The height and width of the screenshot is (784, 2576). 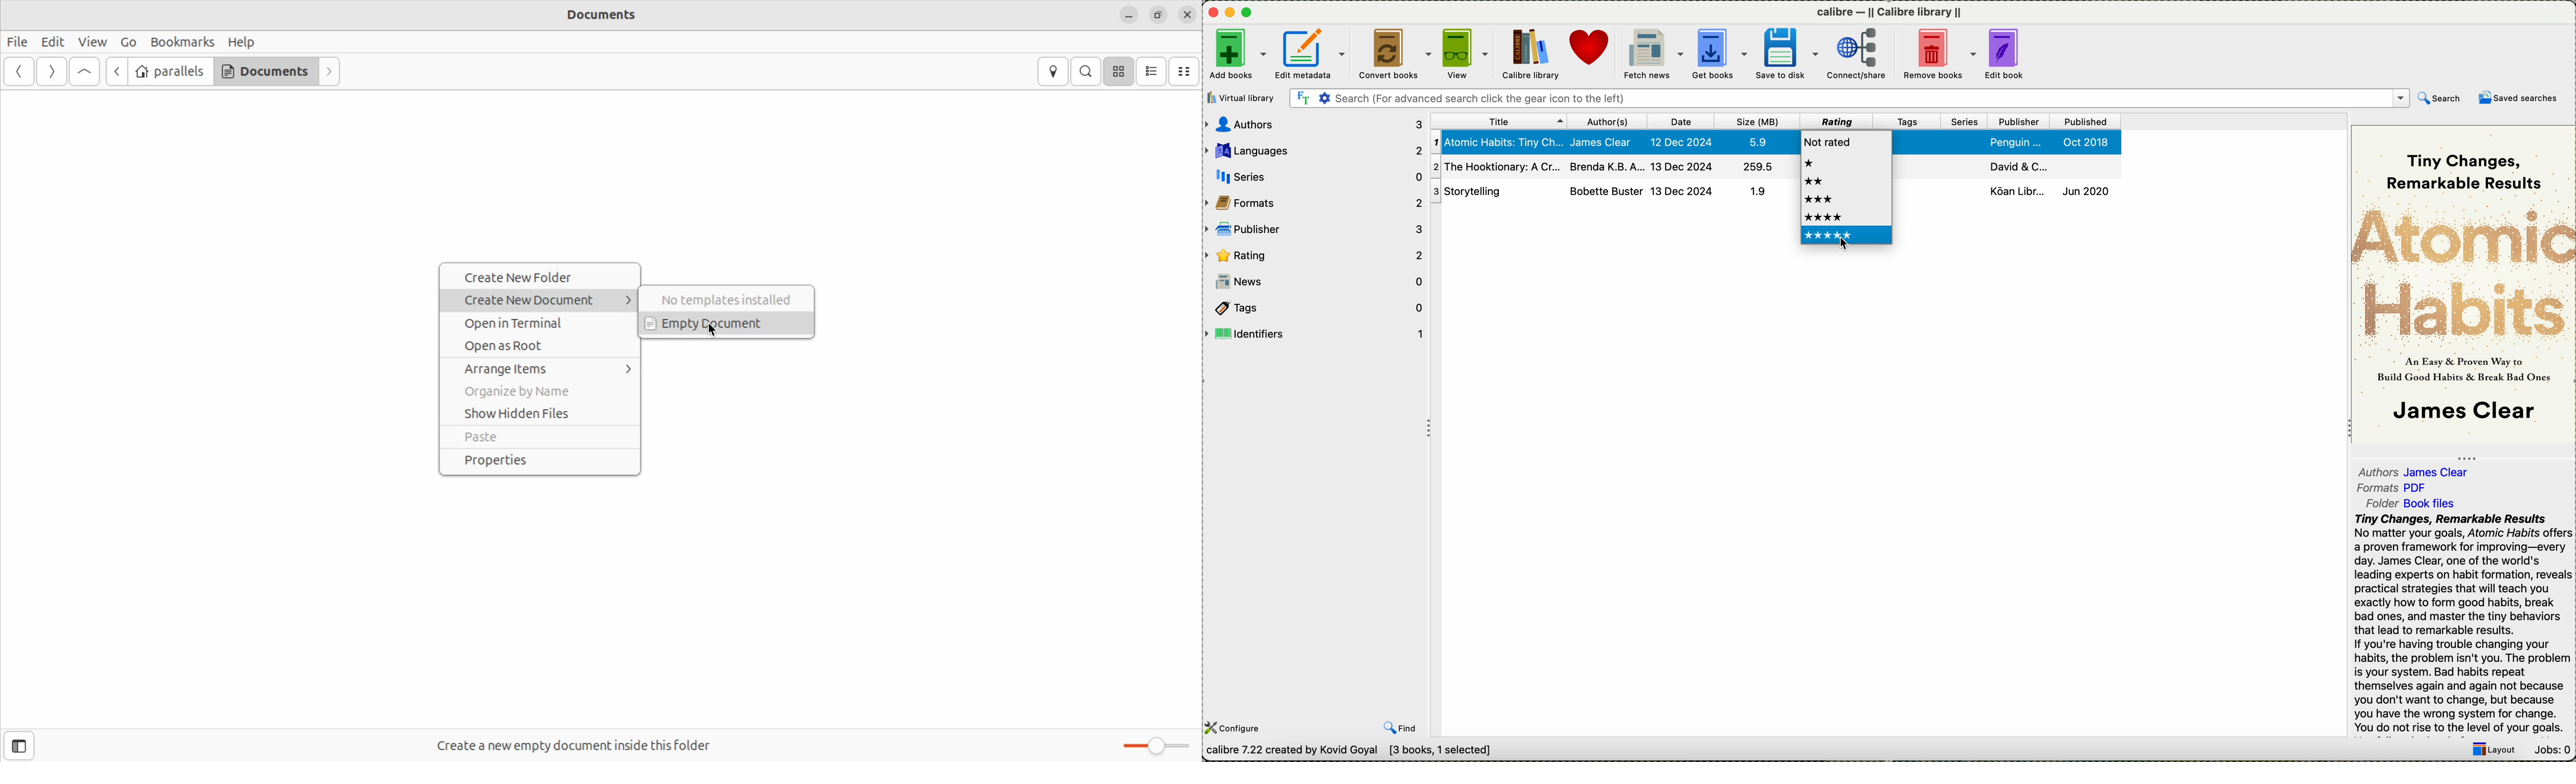 What do you see at coordinates (1497, 143) in the screenshot?
I see `atomic habits : tiny ch...` at bounding box center [1497, 143].